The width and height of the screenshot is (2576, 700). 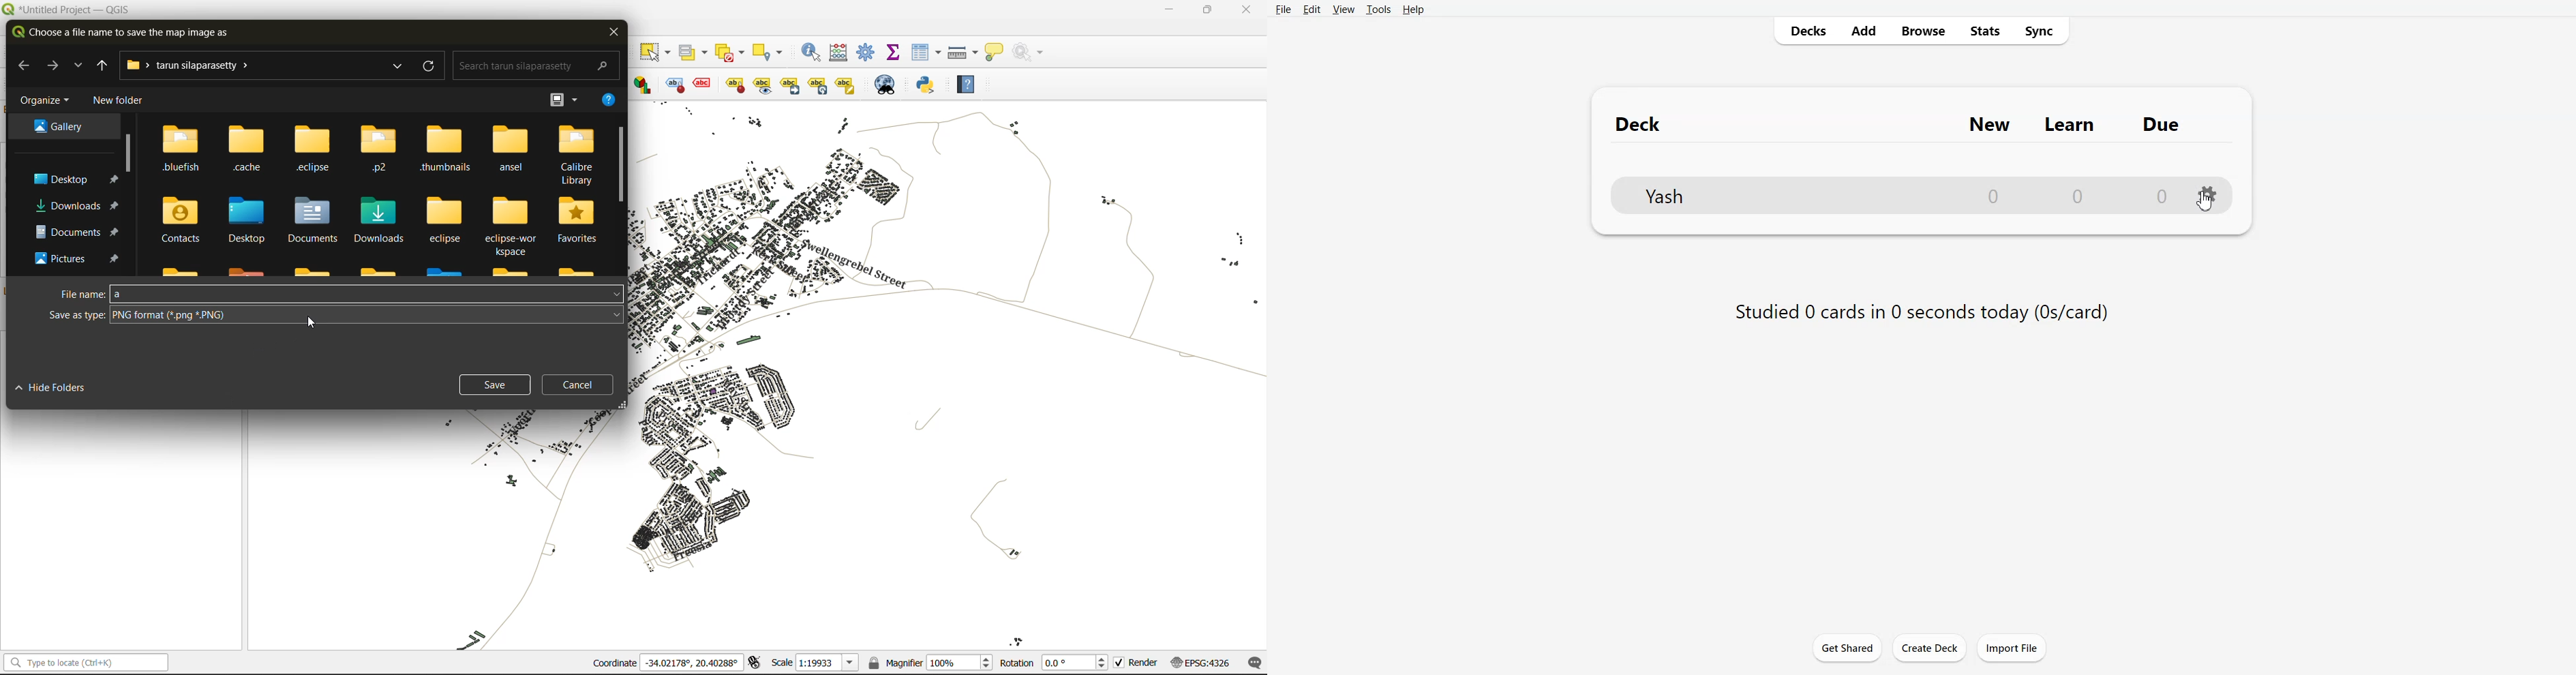 What do you see at coordinates (316, 328) in the screenshot?
I see `cursor` at bounding box center [316, 328].